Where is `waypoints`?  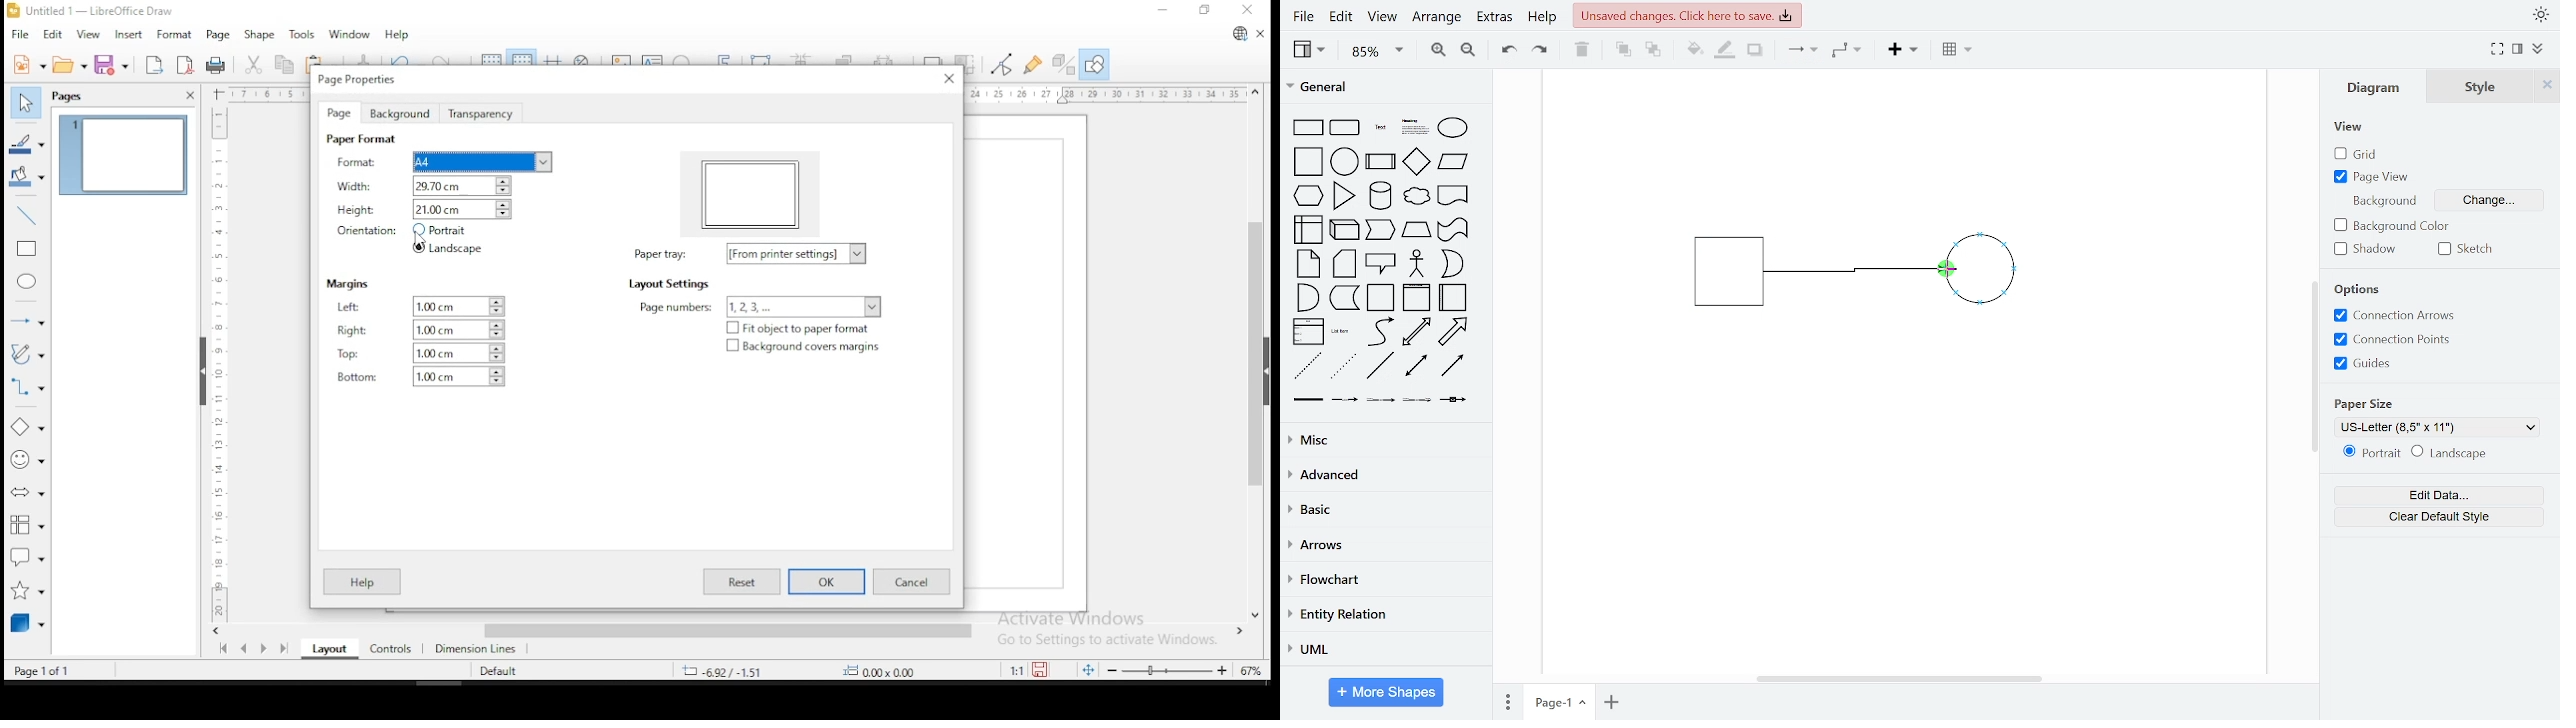 waypoints is located at coordinates (1852, 50).